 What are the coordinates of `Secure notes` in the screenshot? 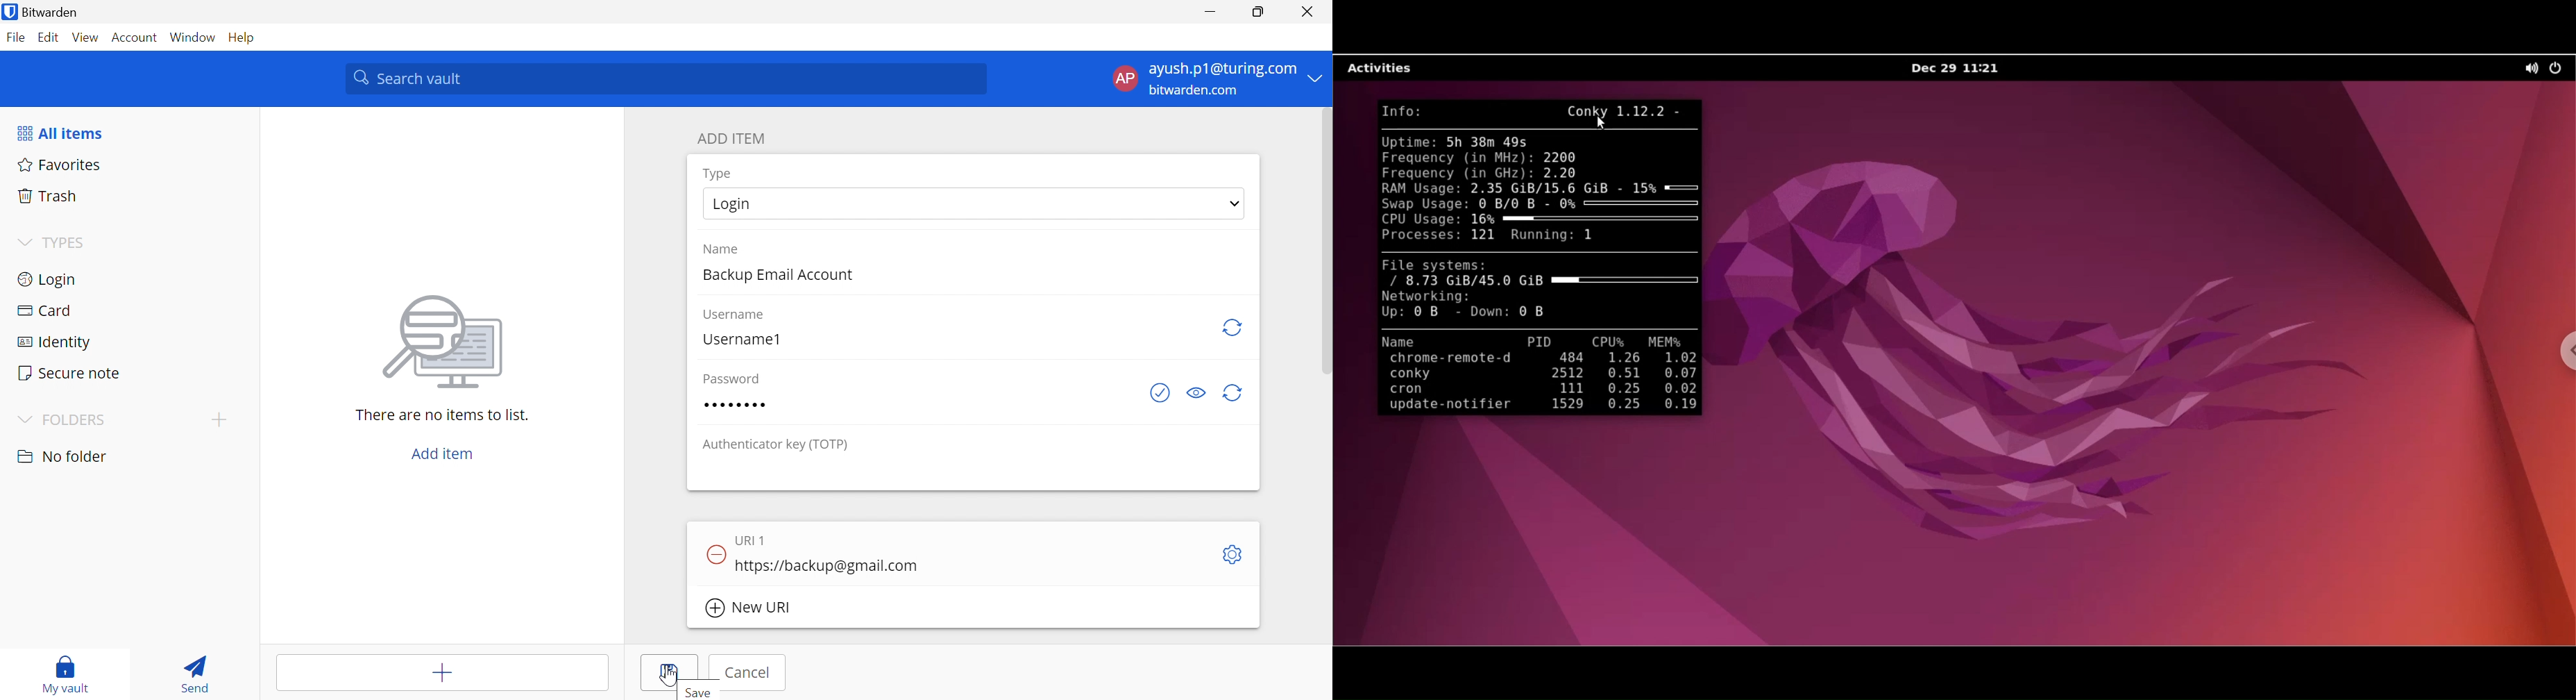 It's located at (71, 373).